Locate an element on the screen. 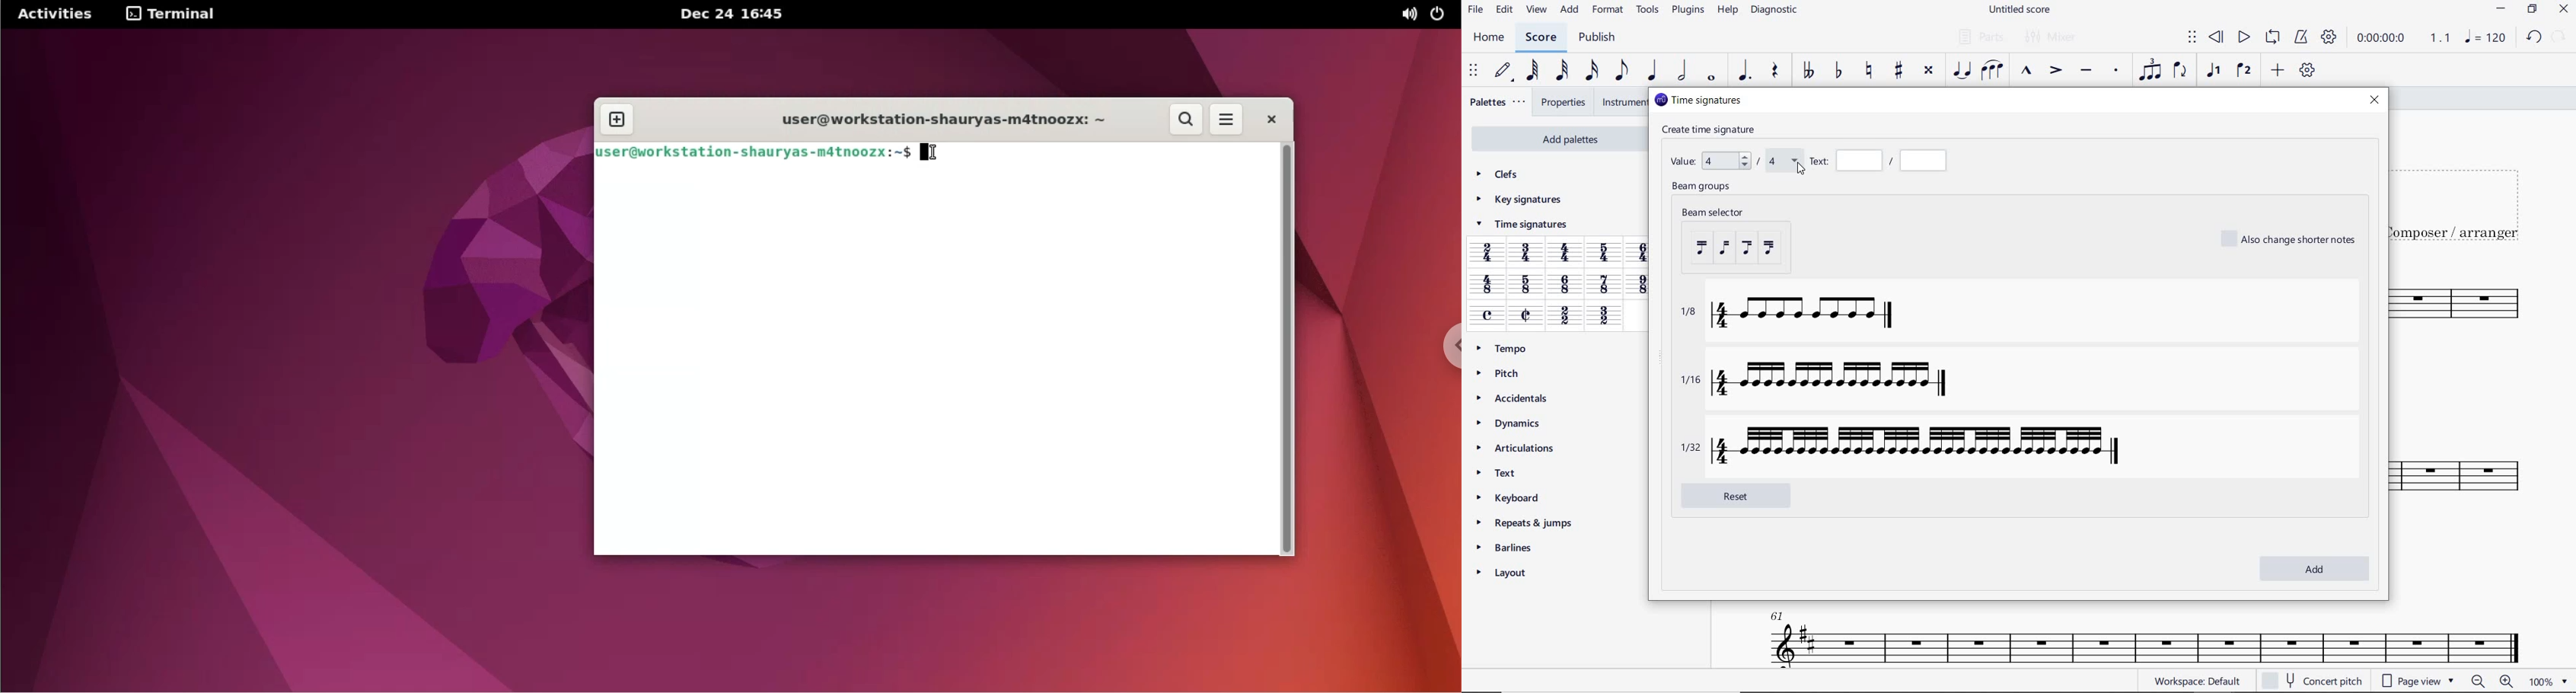 The height and width of the screenshot is (700, 2576). HALF NOTE is located at coordinates (1681, 71).